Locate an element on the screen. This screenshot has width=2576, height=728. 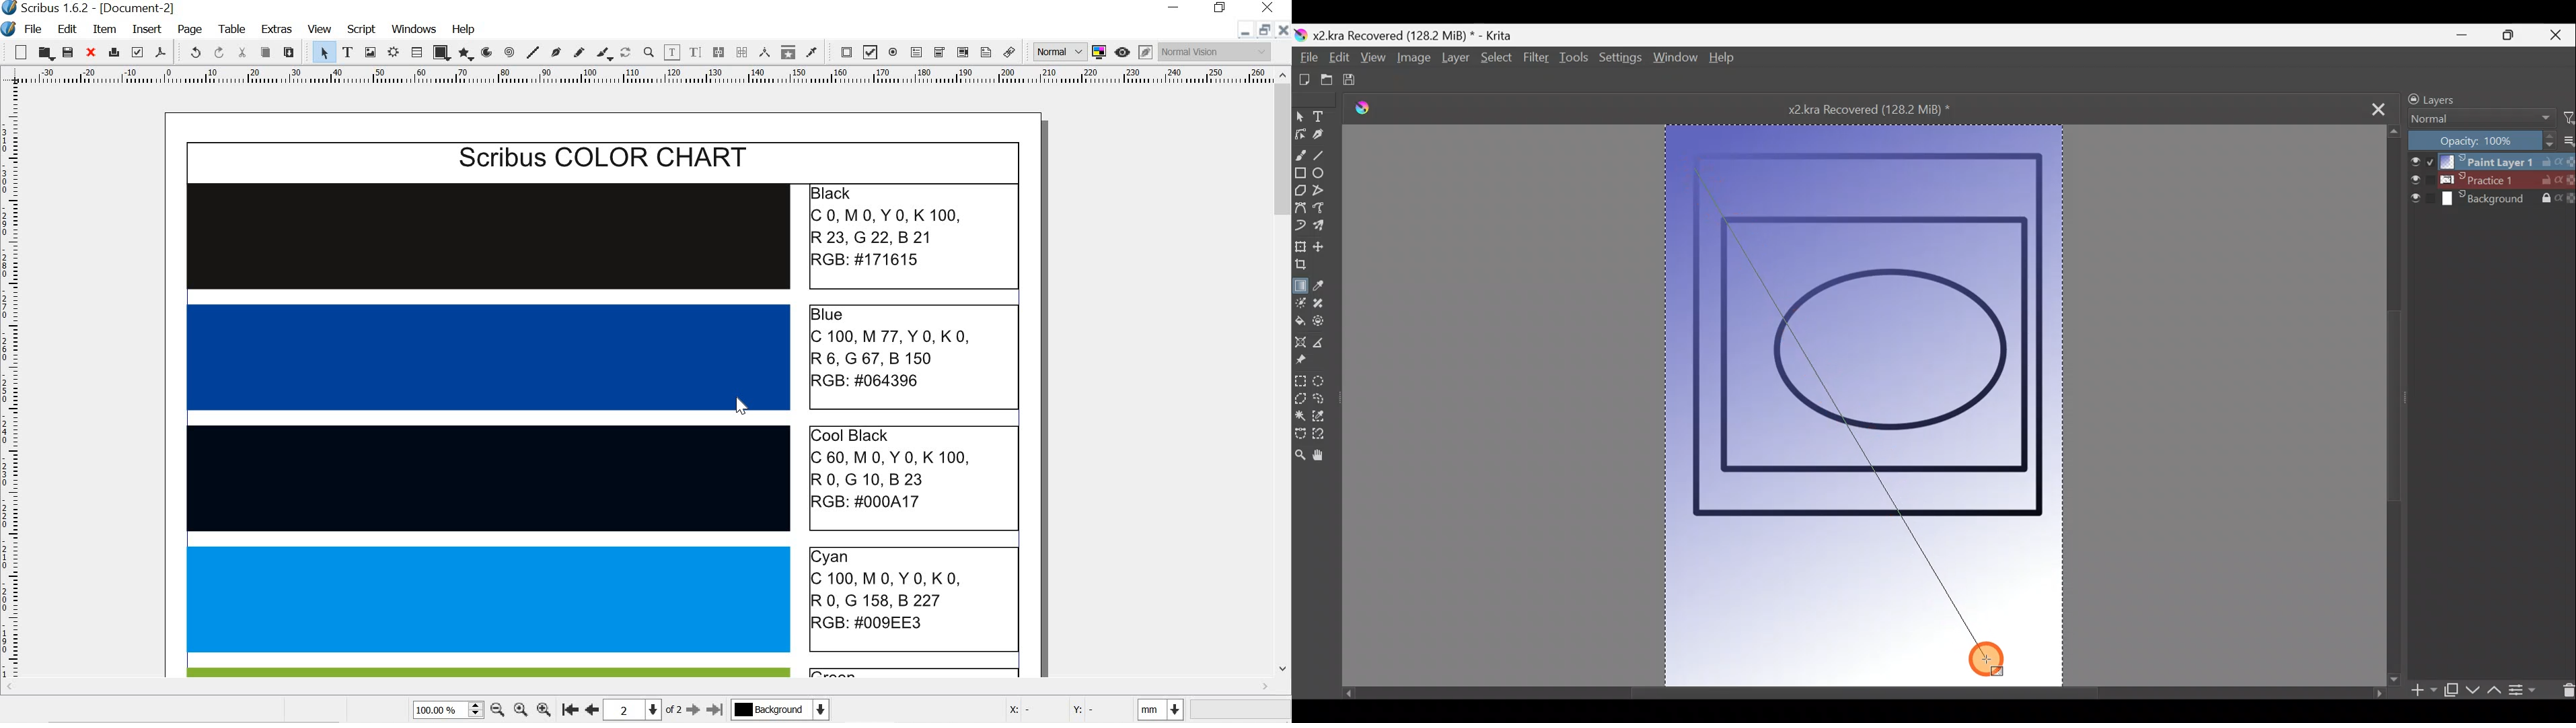
select item is located at coordinates (322, 51).